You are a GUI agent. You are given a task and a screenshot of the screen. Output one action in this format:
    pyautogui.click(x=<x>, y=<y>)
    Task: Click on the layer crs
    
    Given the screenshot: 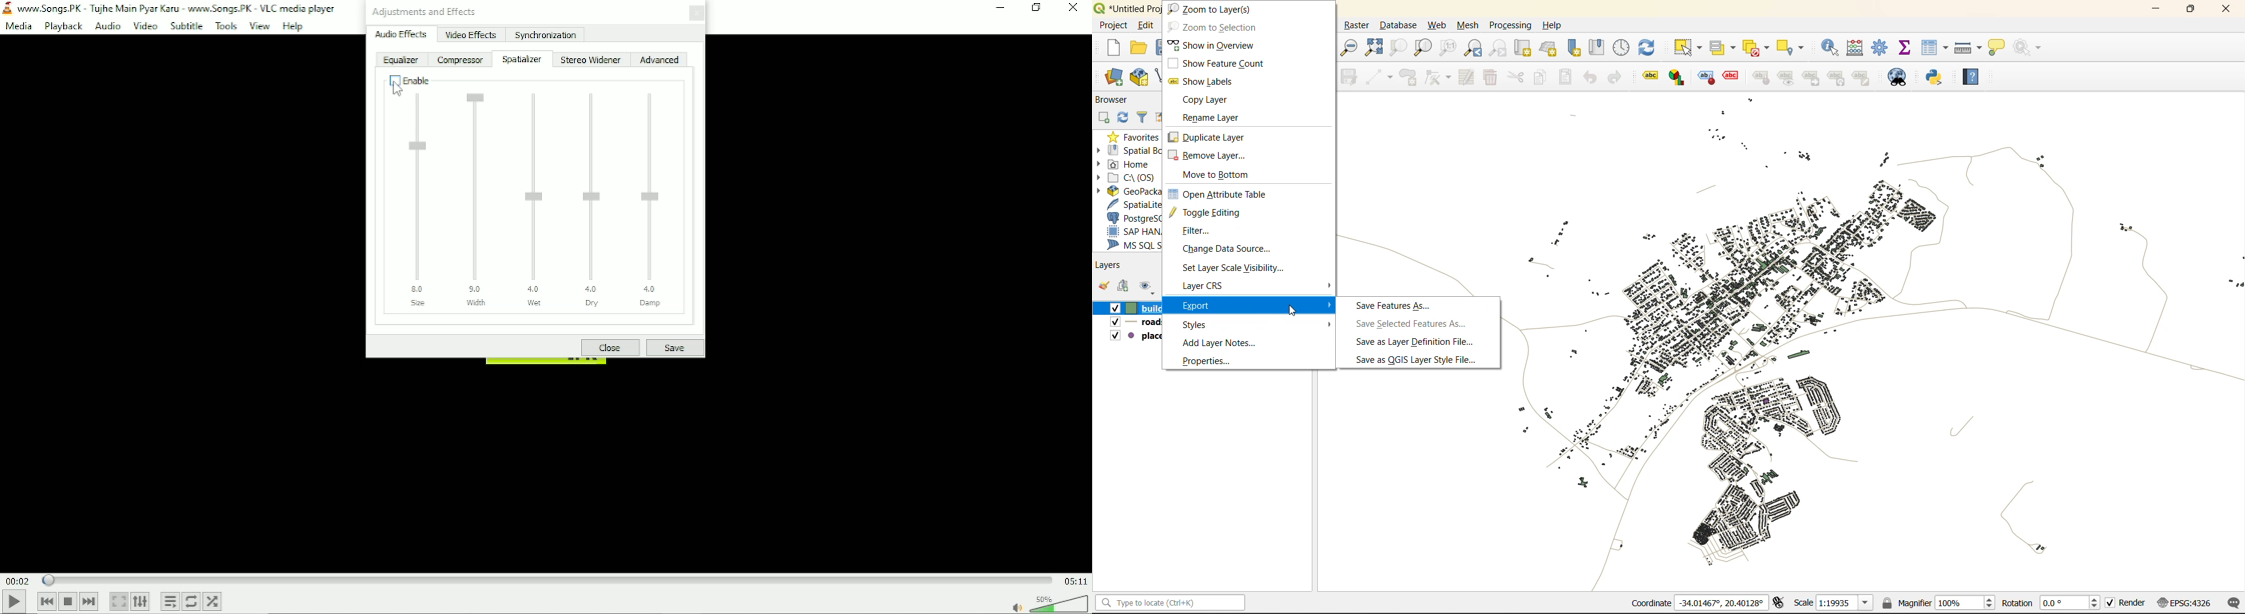 What is the action you would take?
    pyautogui.click(x=1212, y=286)
    